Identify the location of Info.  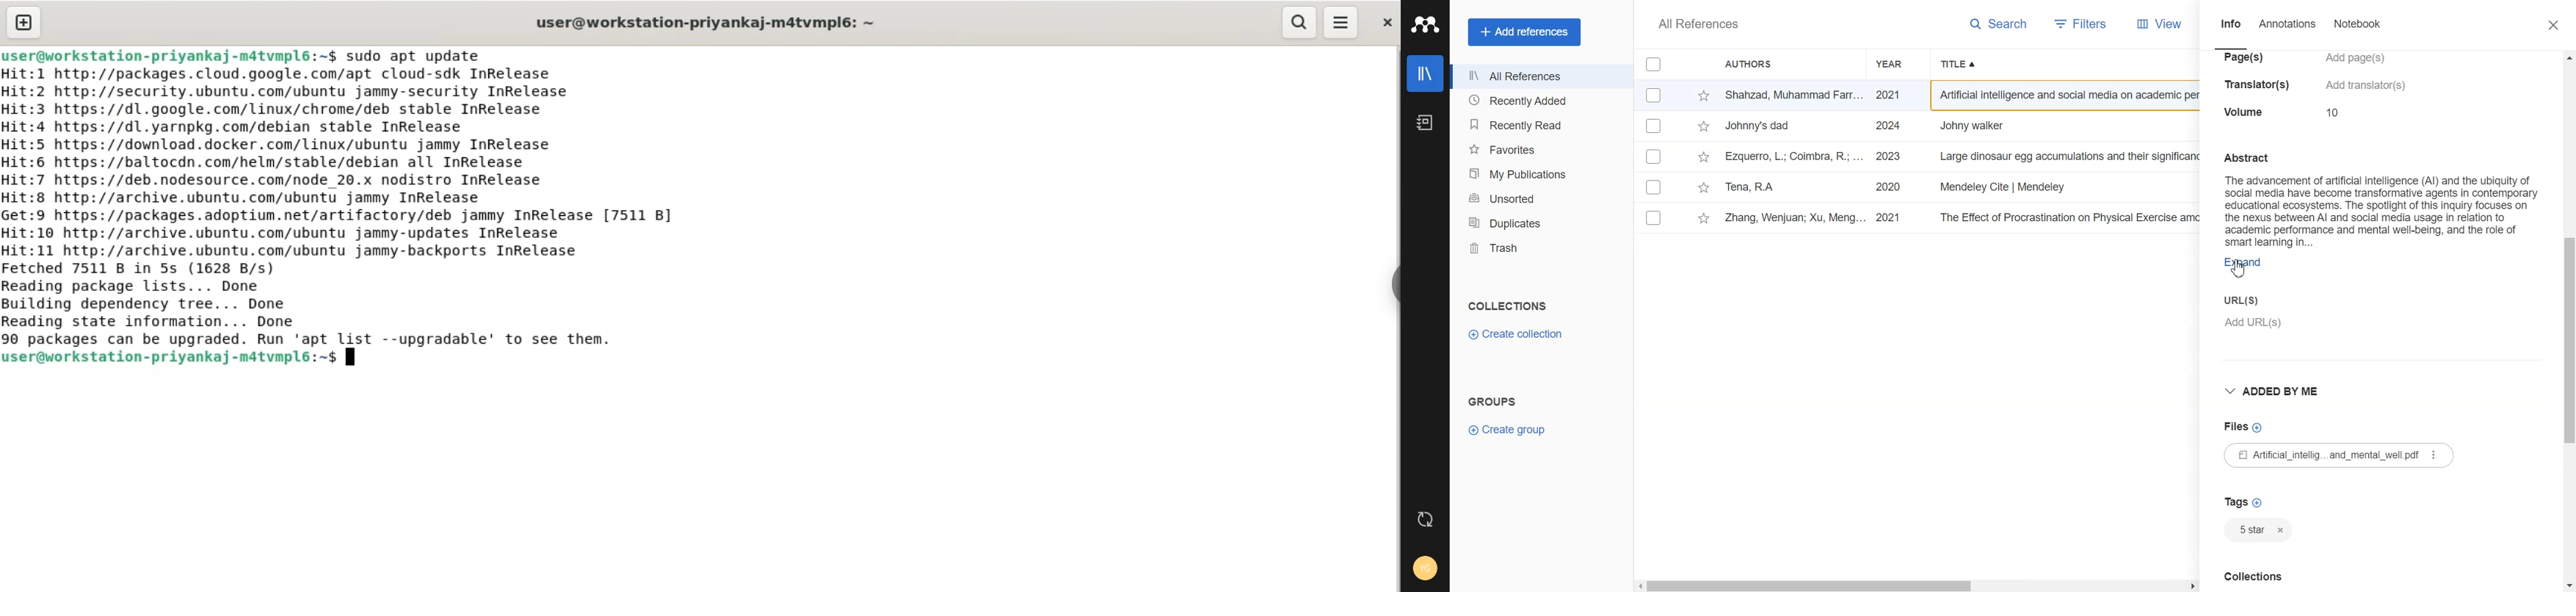
(2236, 24).